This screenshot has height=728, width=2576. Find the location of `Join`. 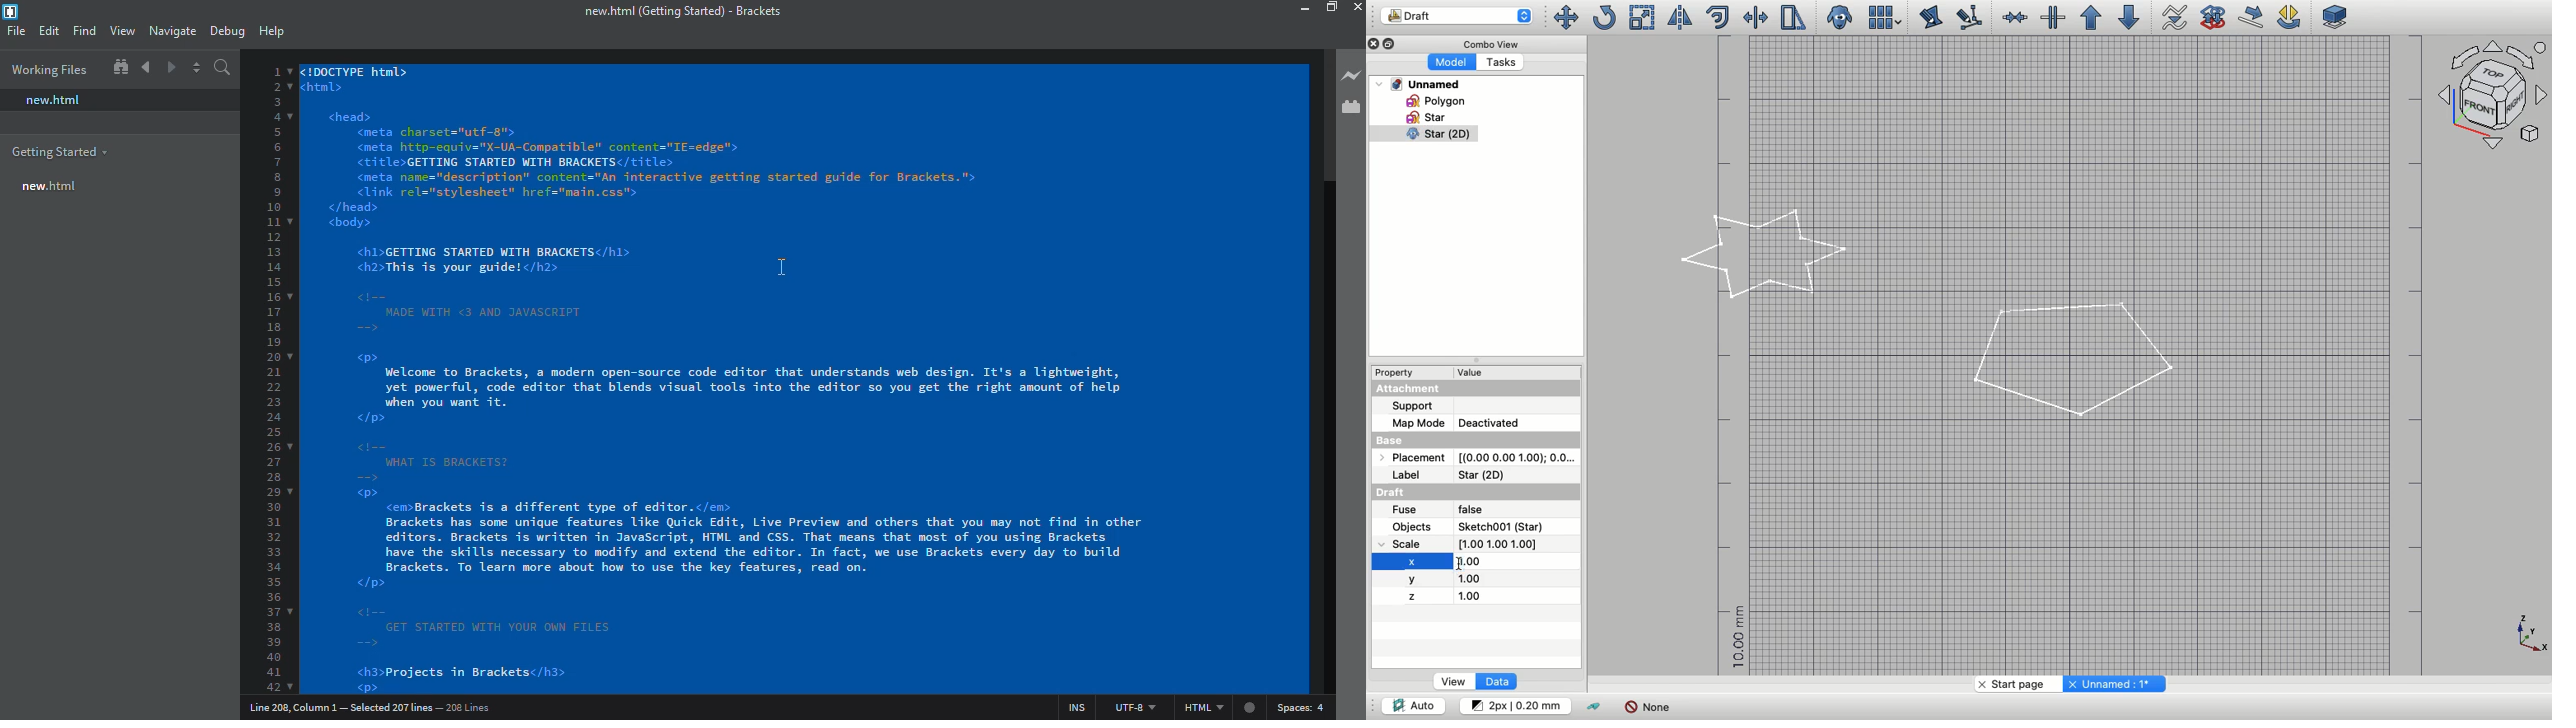

Join is located at coordinates (2014, 17).